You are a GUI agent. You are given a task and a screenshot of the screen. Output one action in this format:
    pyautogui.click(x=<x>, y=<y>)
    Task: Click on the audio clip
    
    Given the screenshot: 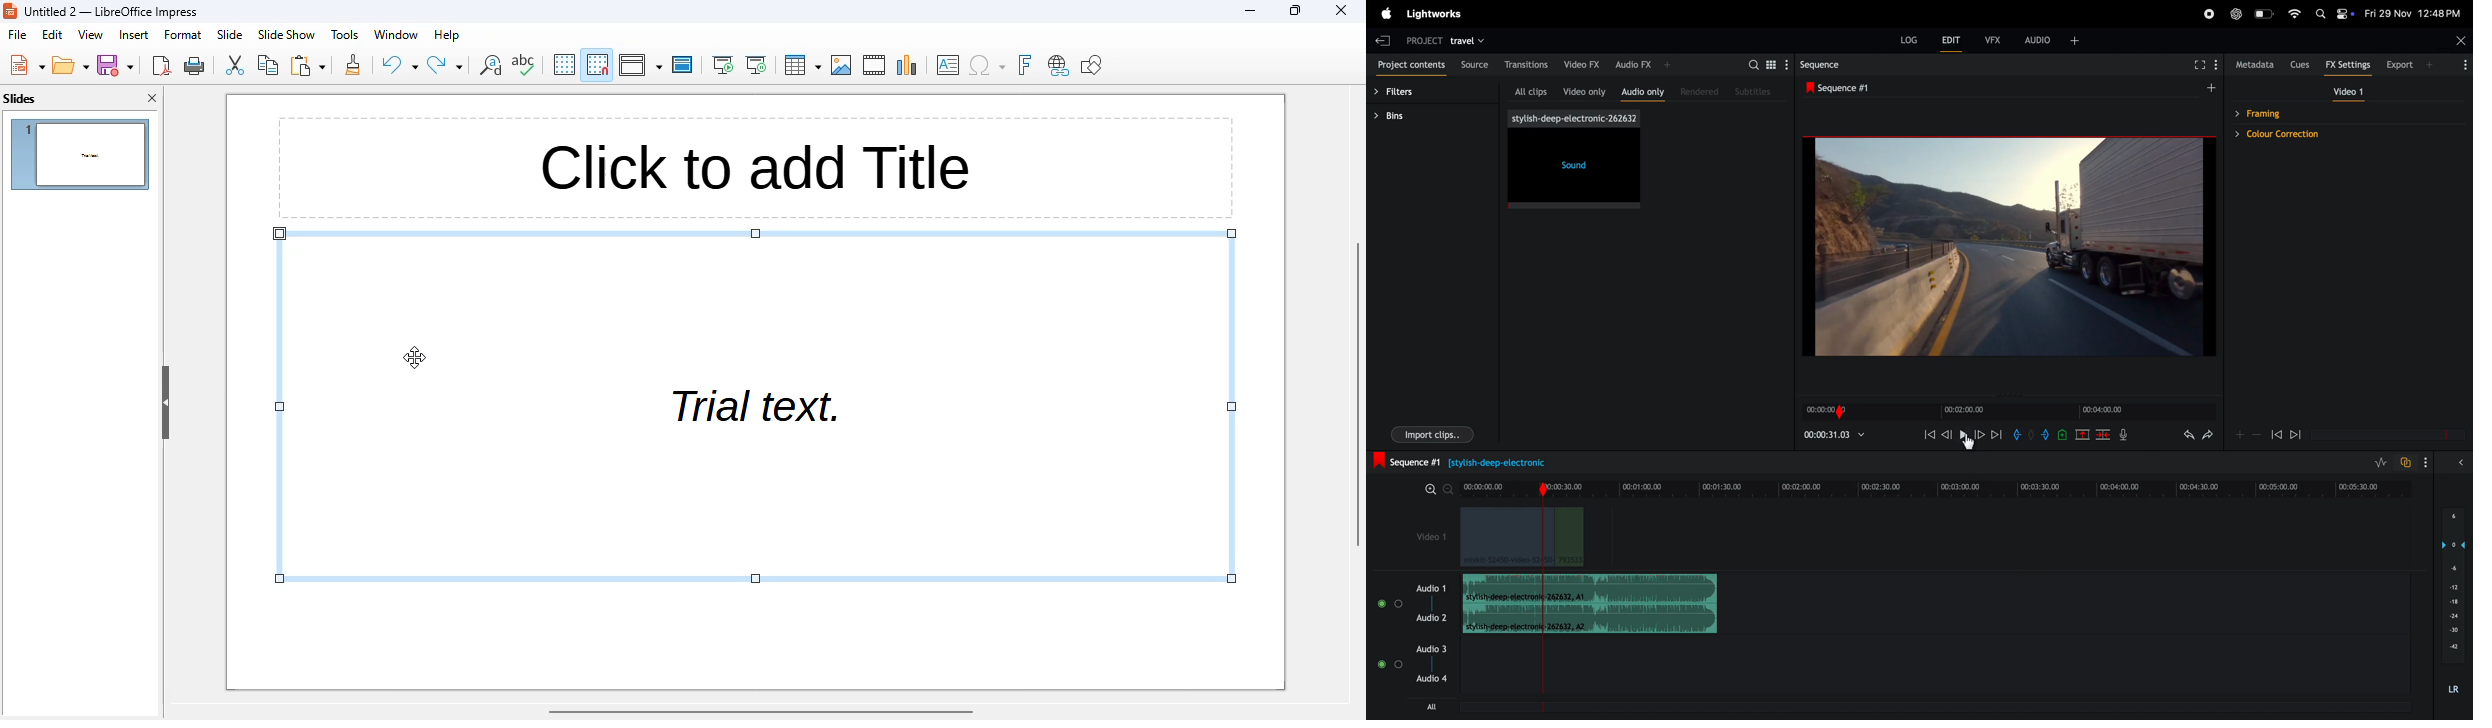 What is the action you would take?
    pyautogui.click(x=1521, y=537)
    